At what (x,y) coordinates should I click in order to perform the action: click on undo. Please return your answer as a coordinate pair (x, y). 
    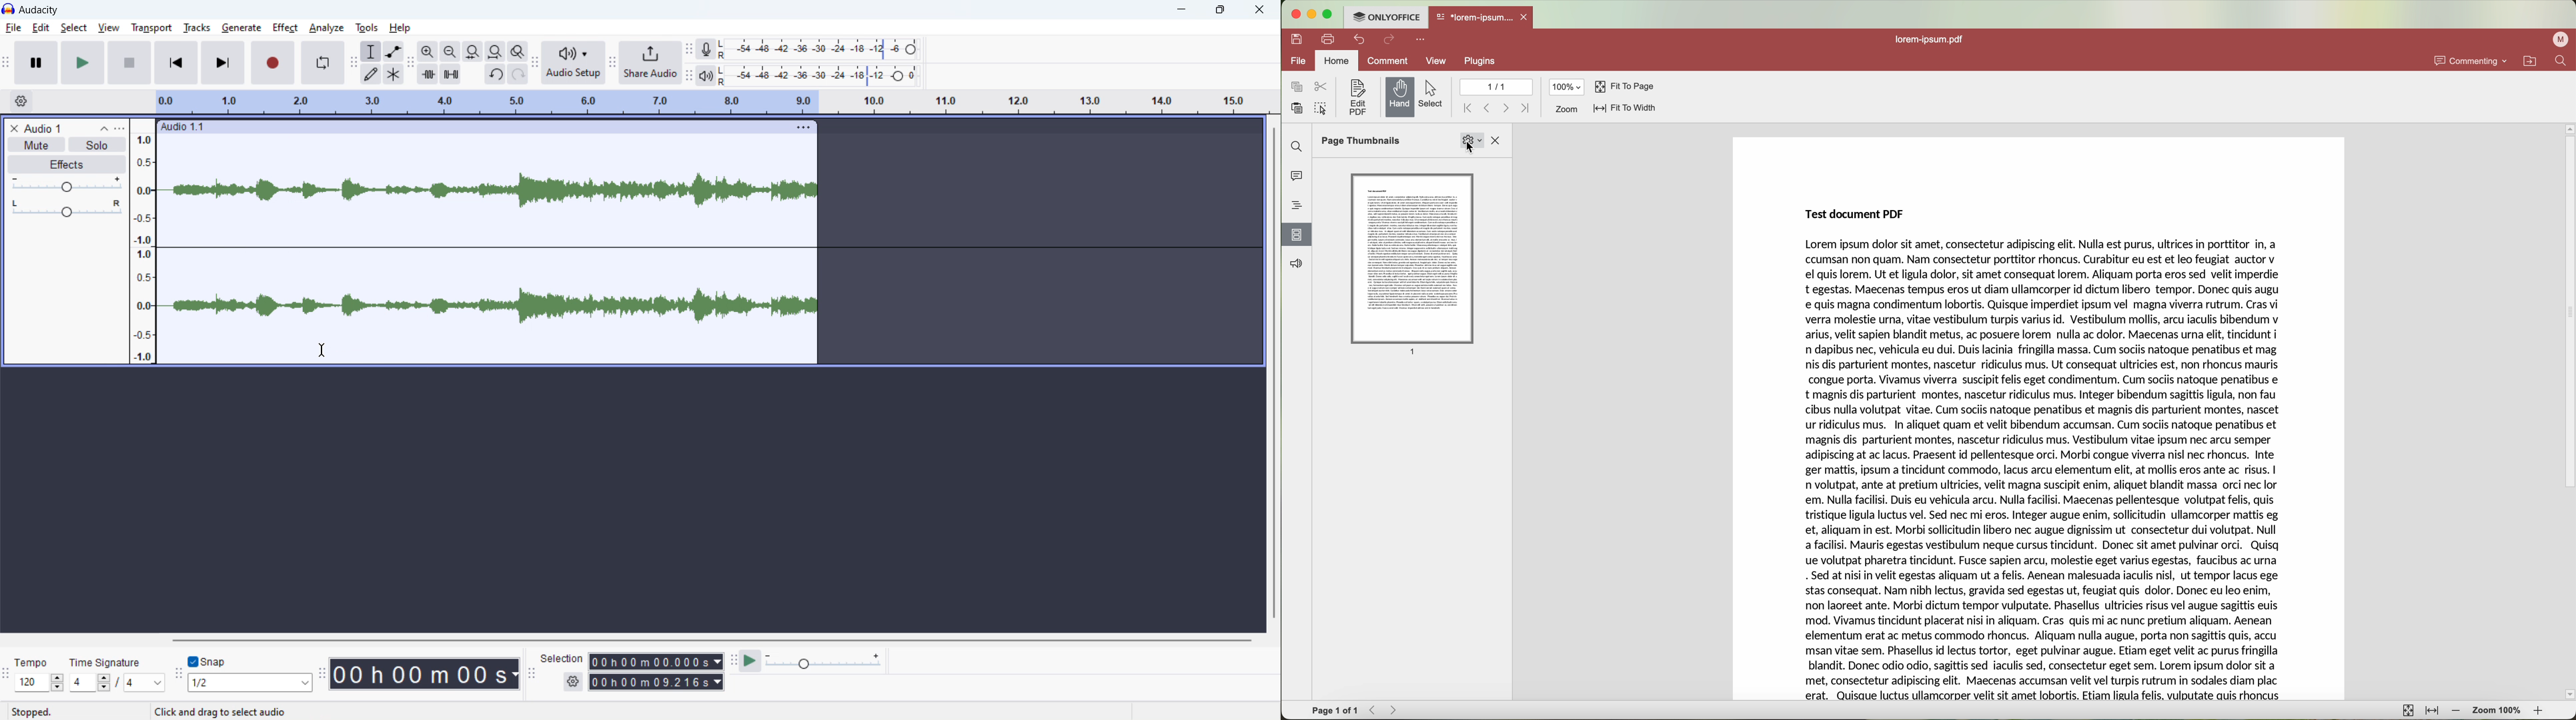
    Looking at the image, I should click on (495, 74).